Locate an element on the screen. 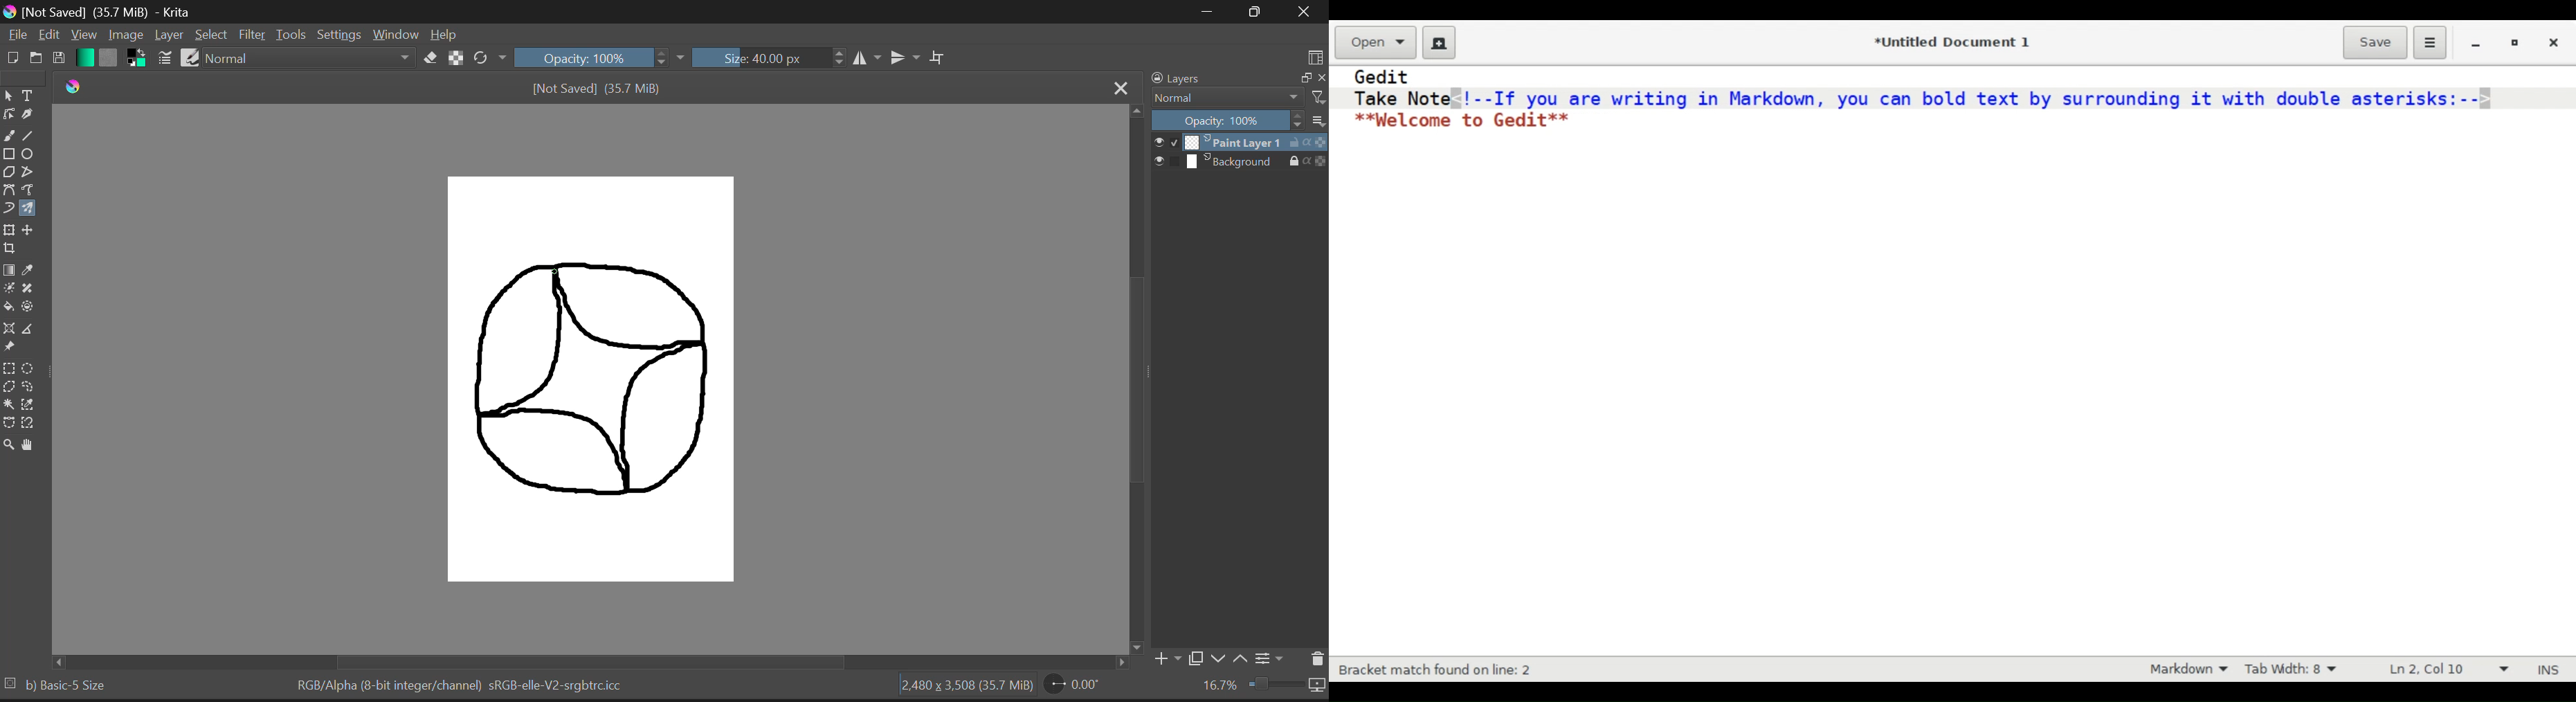 Image resolution: width=2576 pixels, height=728 pixels. INS is located at coordinates (2551, 670).